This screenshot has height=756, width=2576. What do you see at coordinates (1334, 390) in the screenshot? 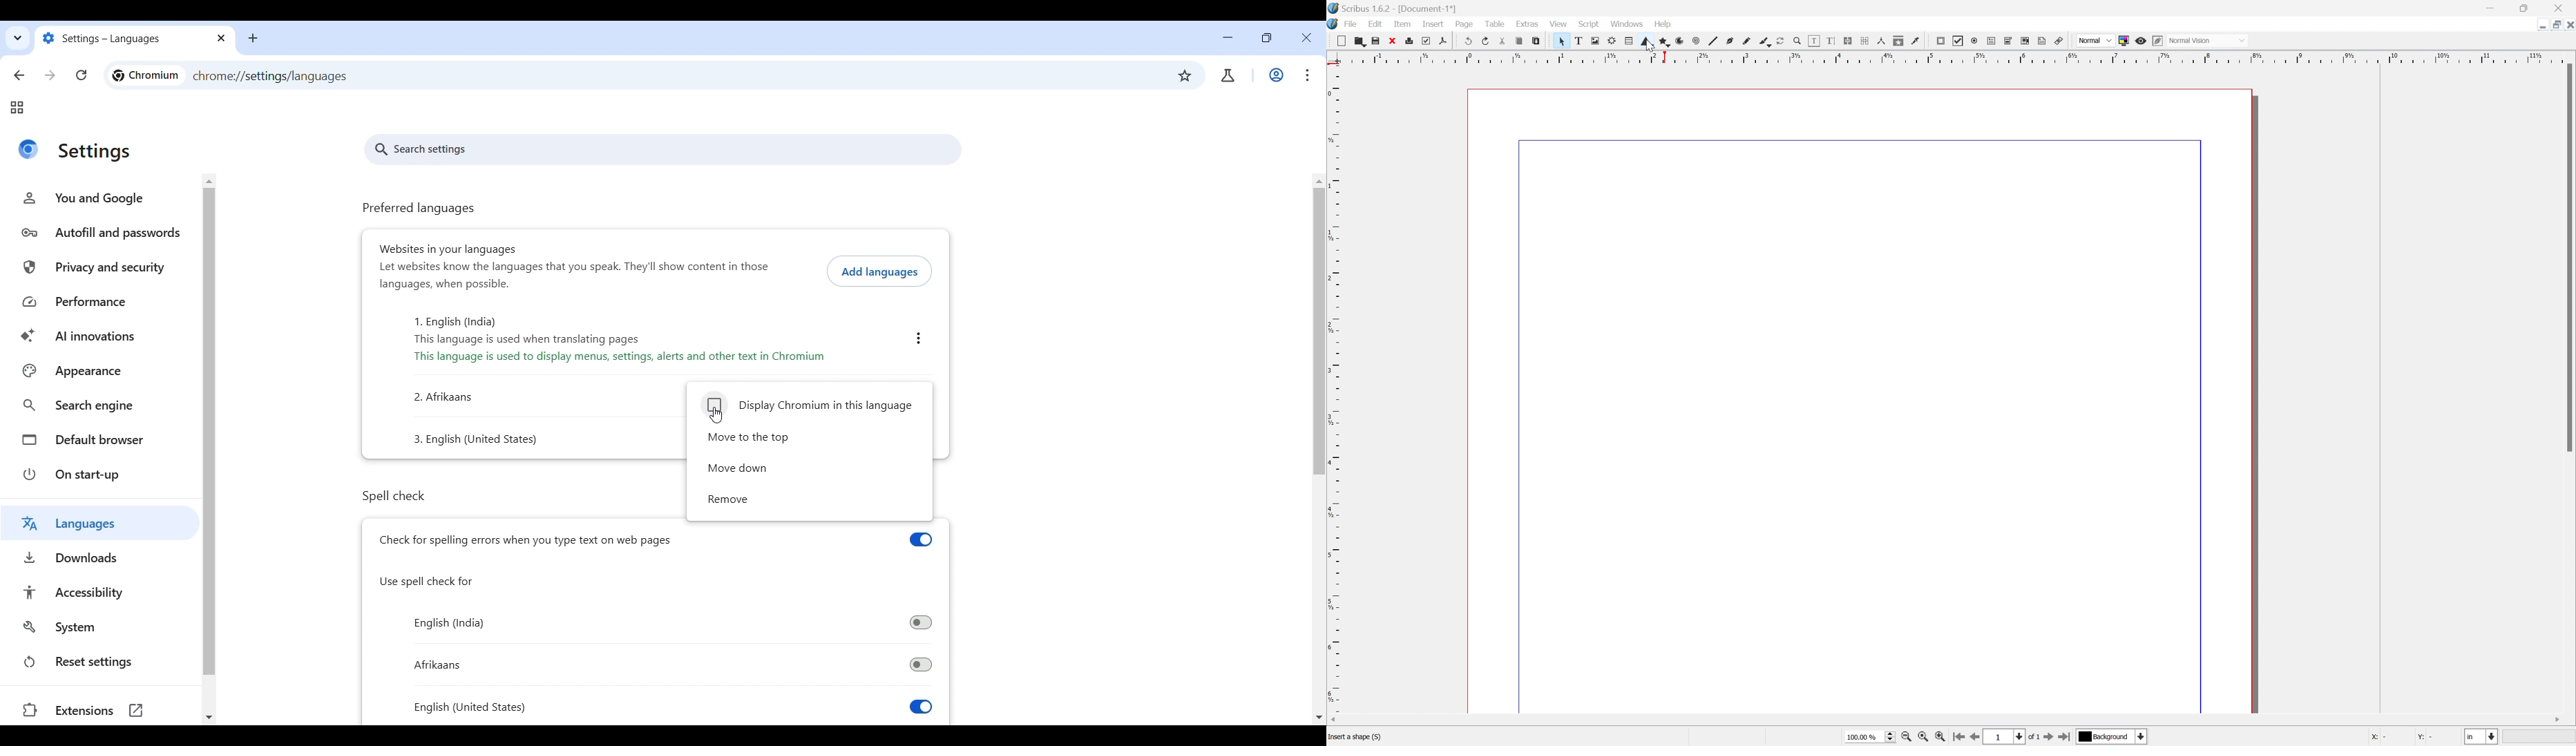
I see `Scale` at bounding box center [1334, 390].